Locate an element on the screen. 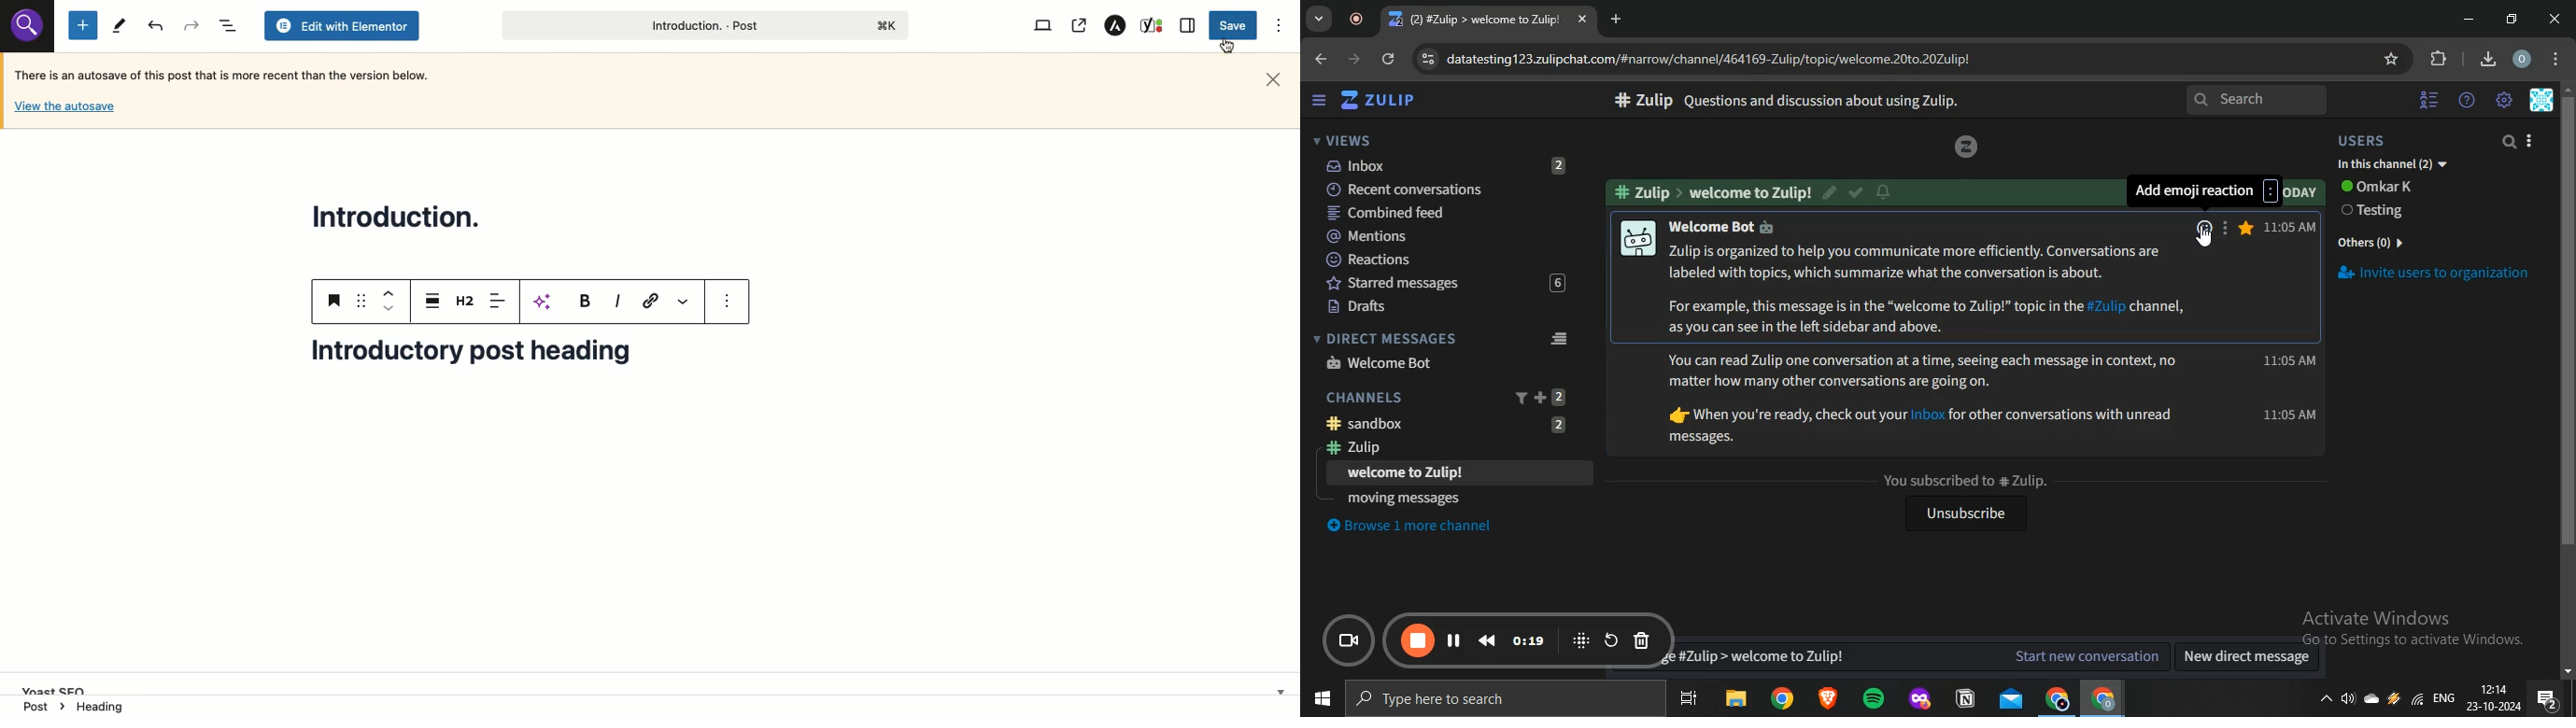  Yoast is located at coordinates (1154, 26).